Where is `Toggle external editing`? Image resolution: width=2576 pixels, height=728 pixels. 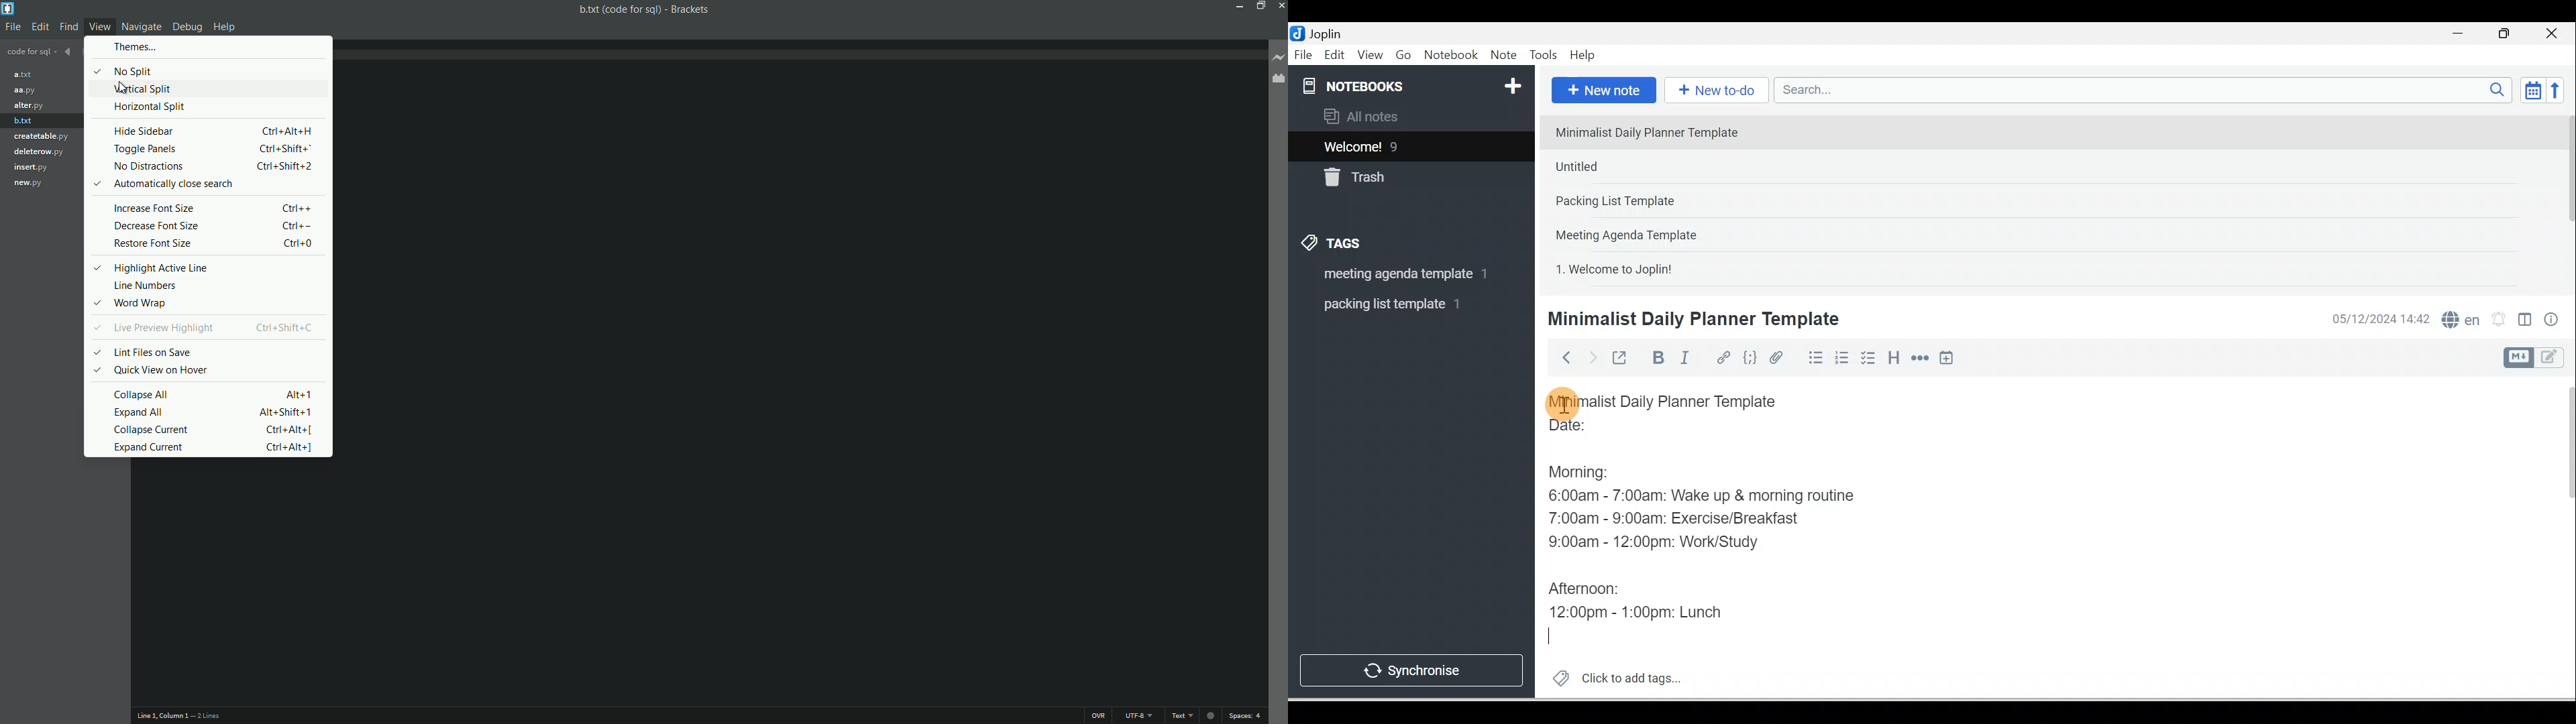 Toggle external editing is located at coordinates (1621, 361).